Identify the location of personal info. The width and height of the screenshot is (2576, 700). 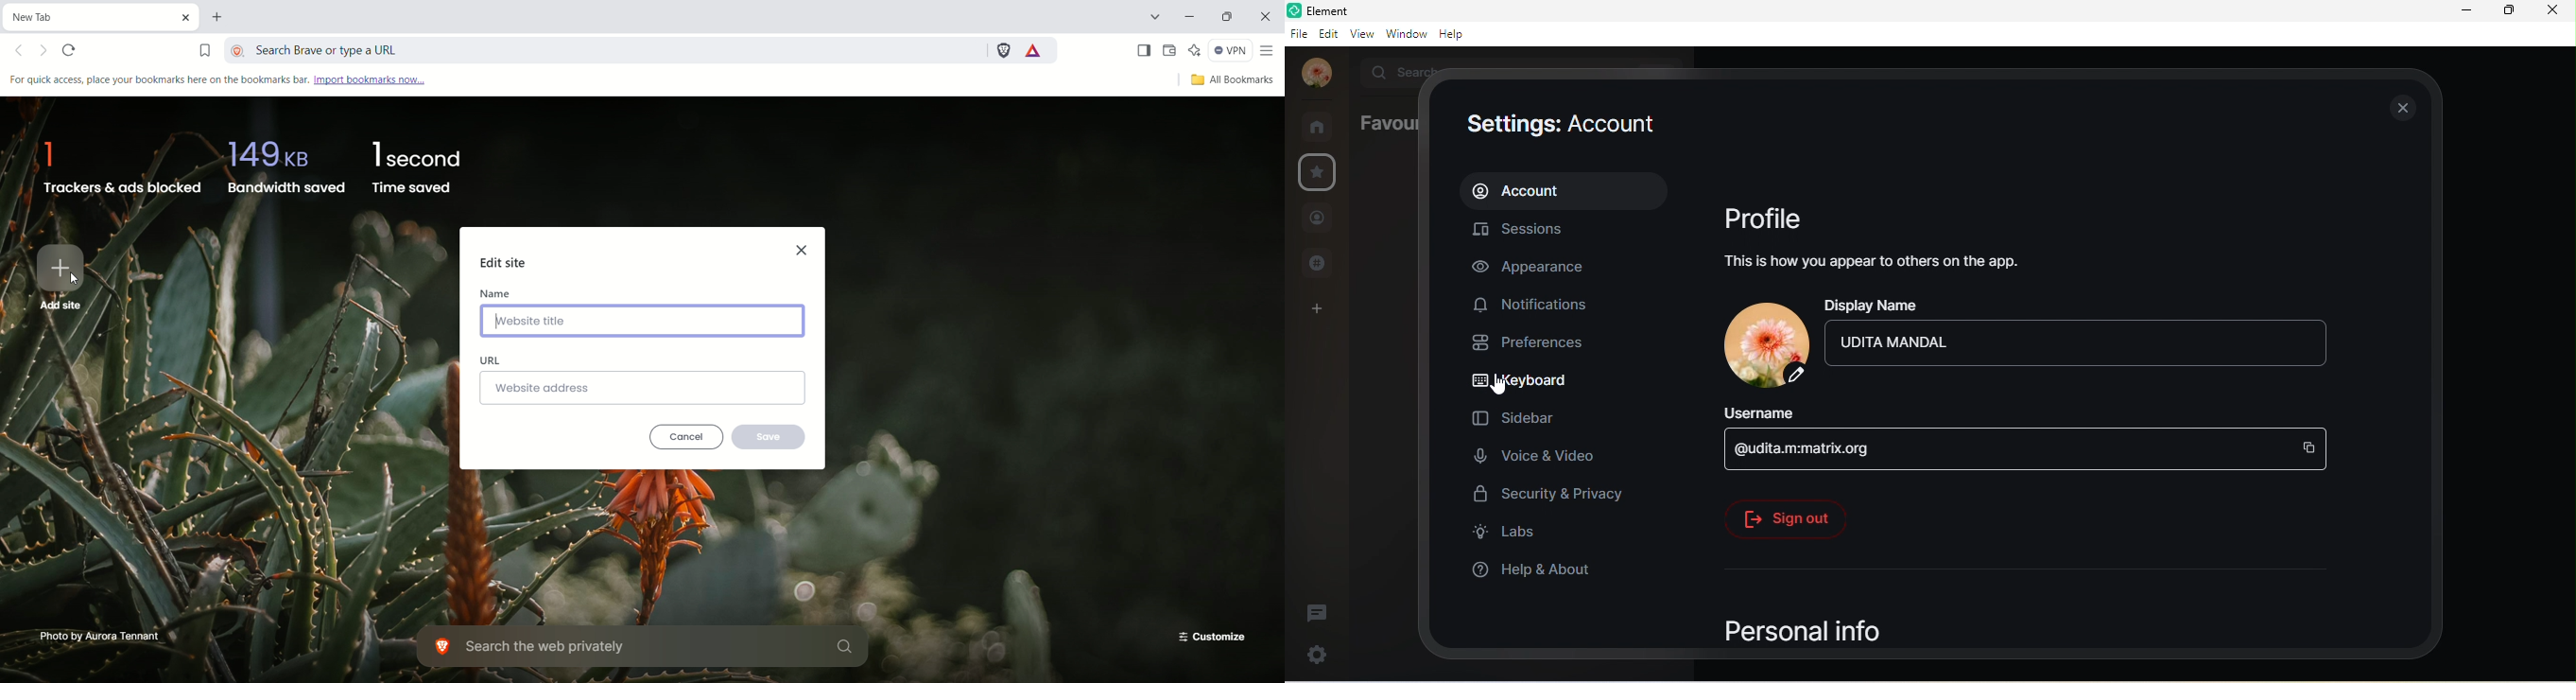
(1805, 629).